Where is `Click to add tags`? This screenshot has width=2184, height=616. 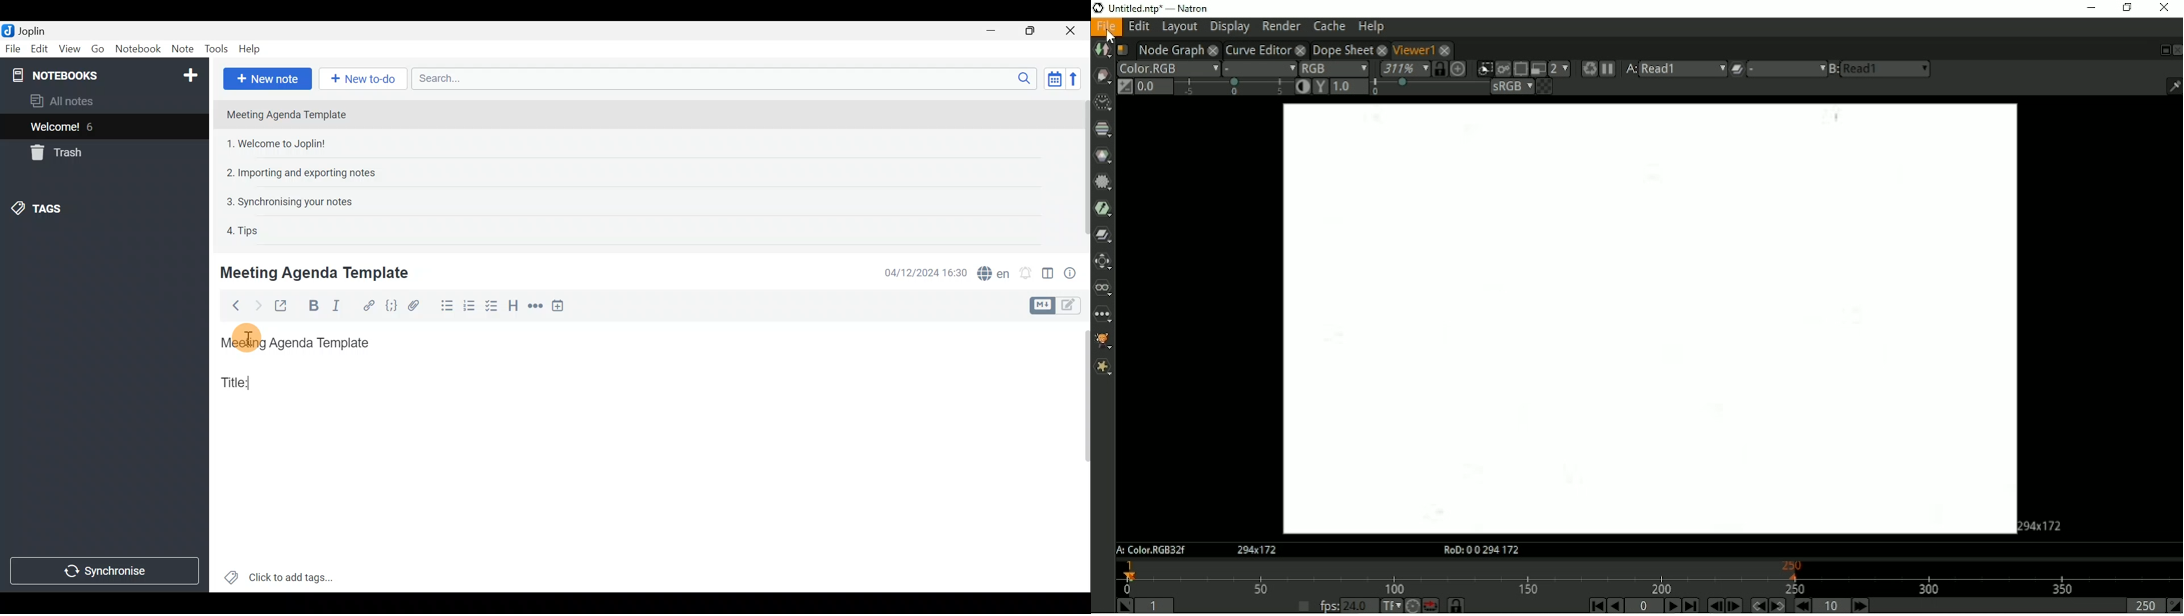
Click to add tags is located at coordinates (294, 575).